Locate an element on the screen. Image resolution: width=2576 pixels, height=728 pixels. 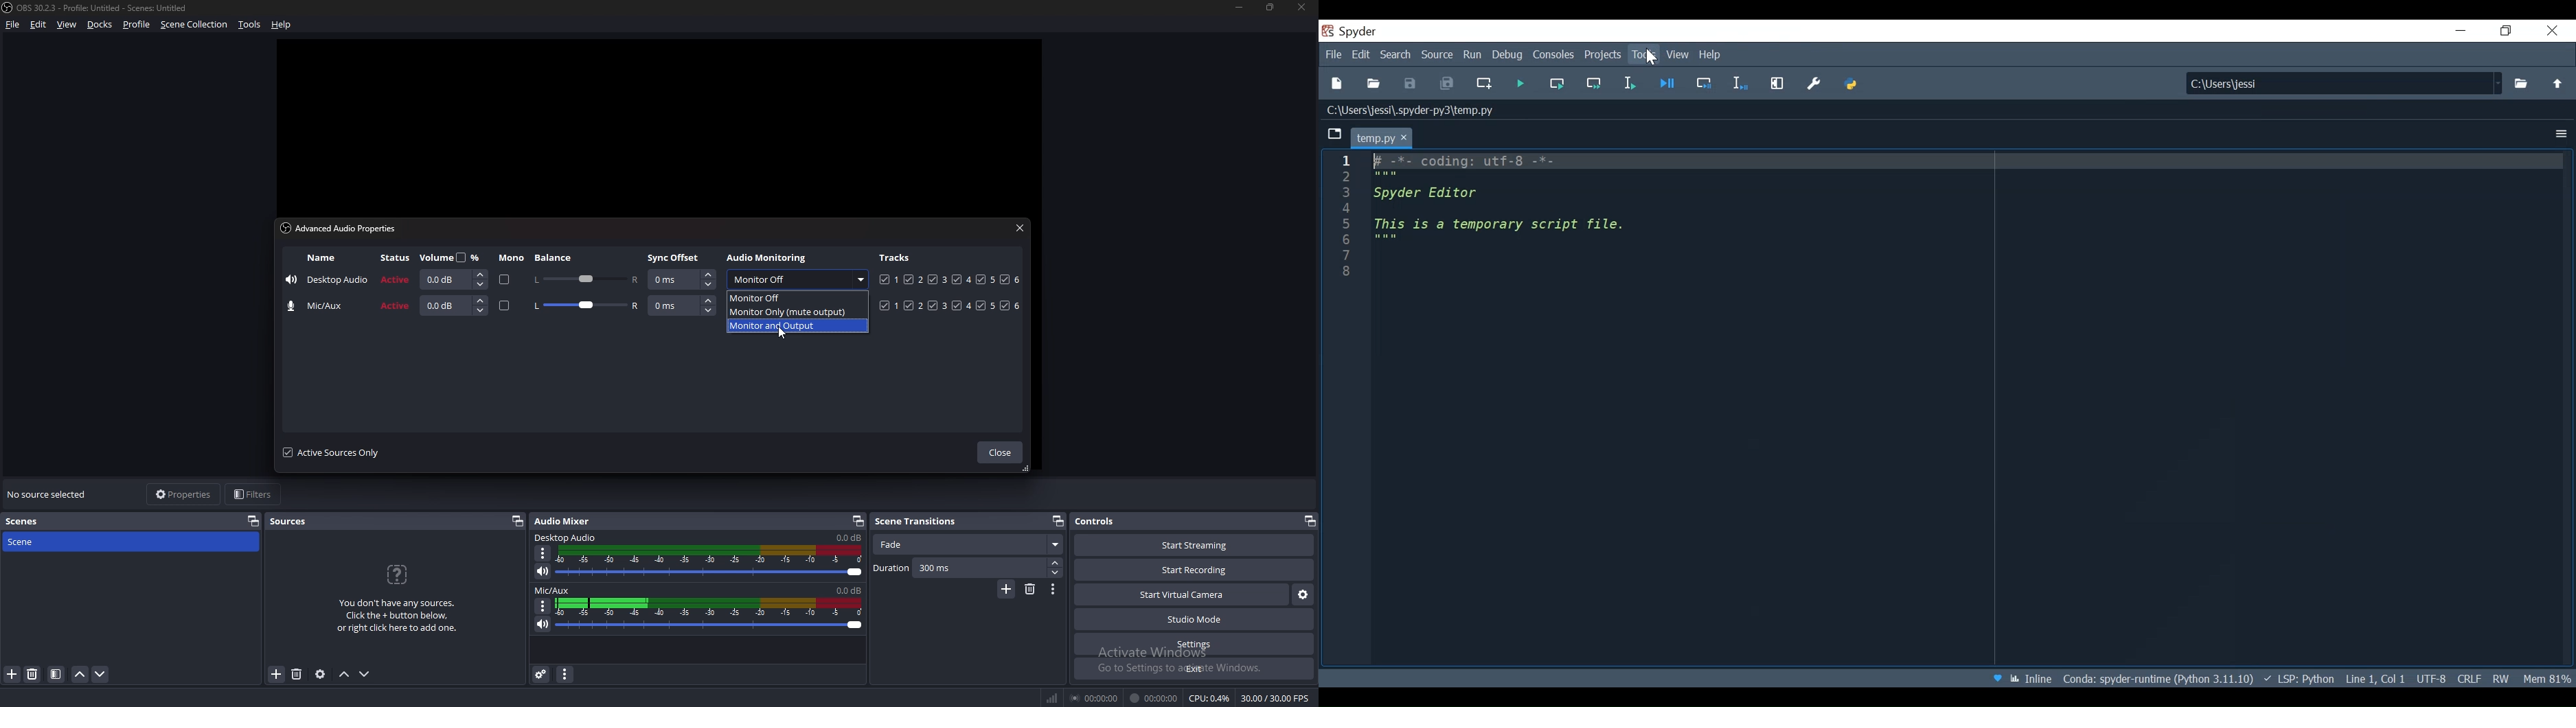
mono is located at coordinates (512, 258).